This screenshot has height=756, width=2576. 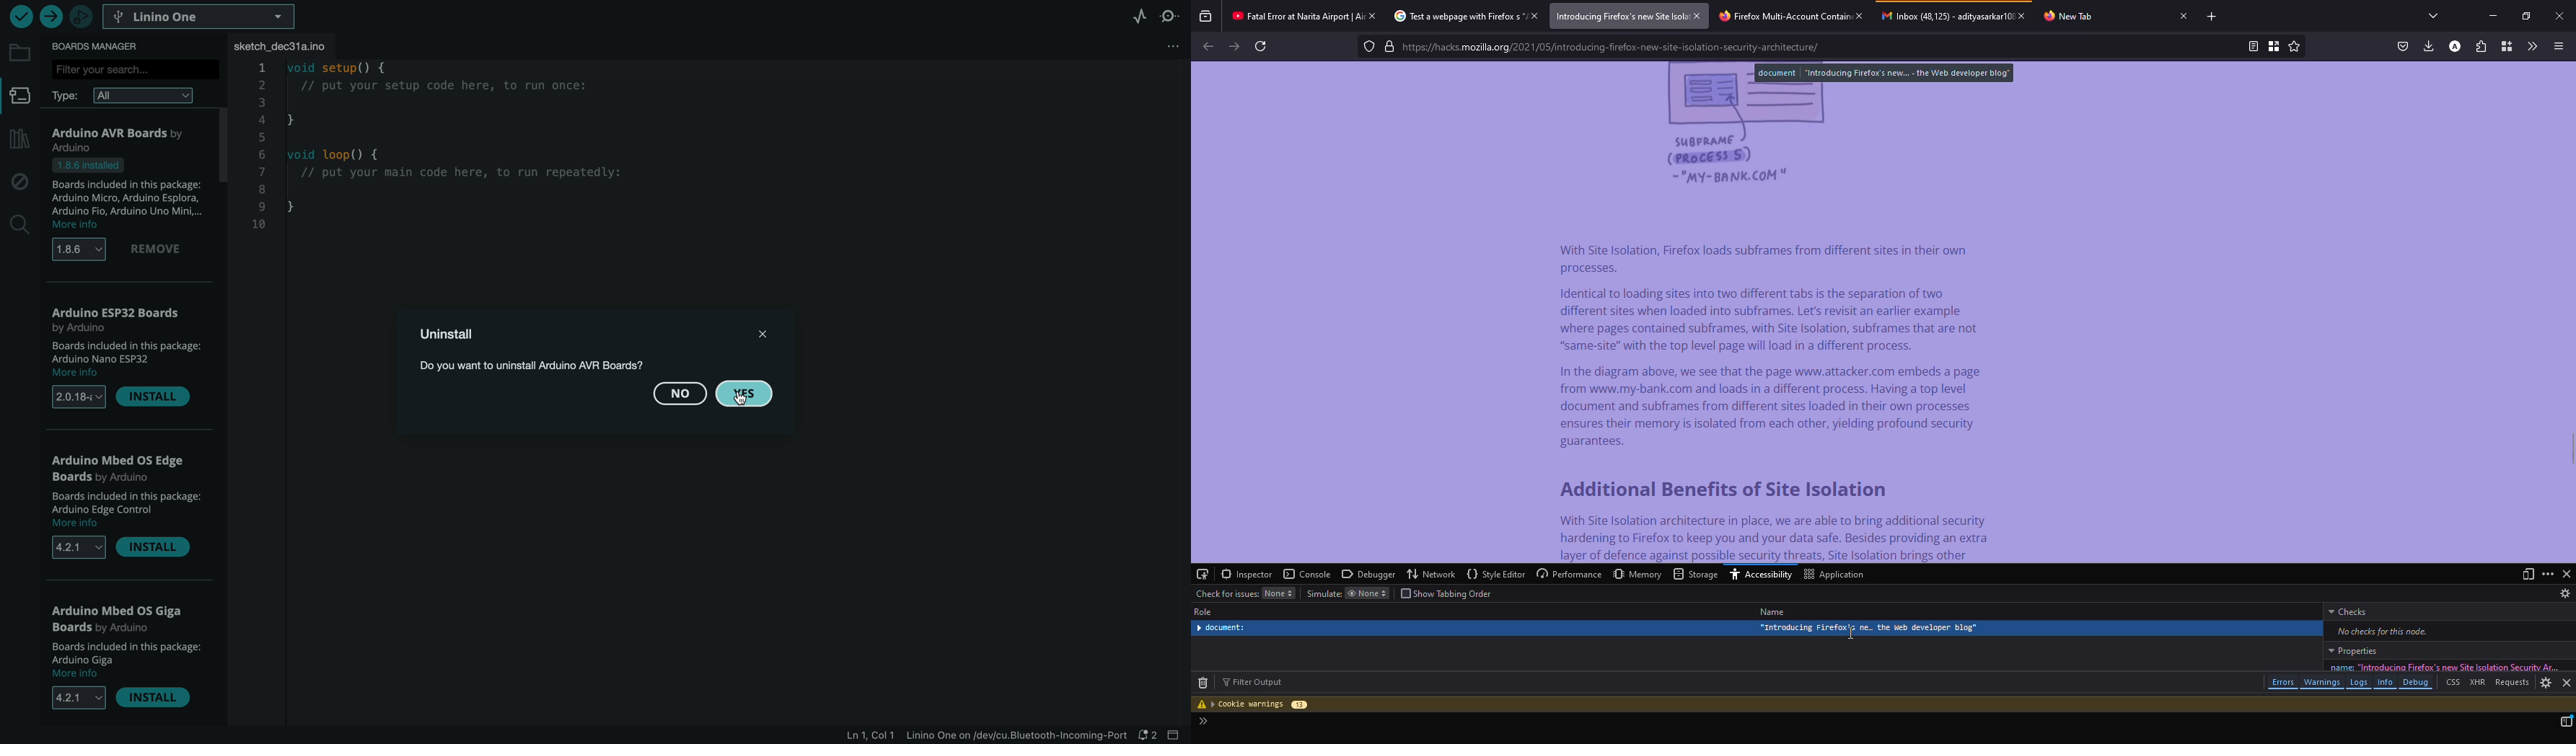 What do you see at coordinates (2559, 16) in the screenshot?
I see `close` at bounding box center [2559, 16].